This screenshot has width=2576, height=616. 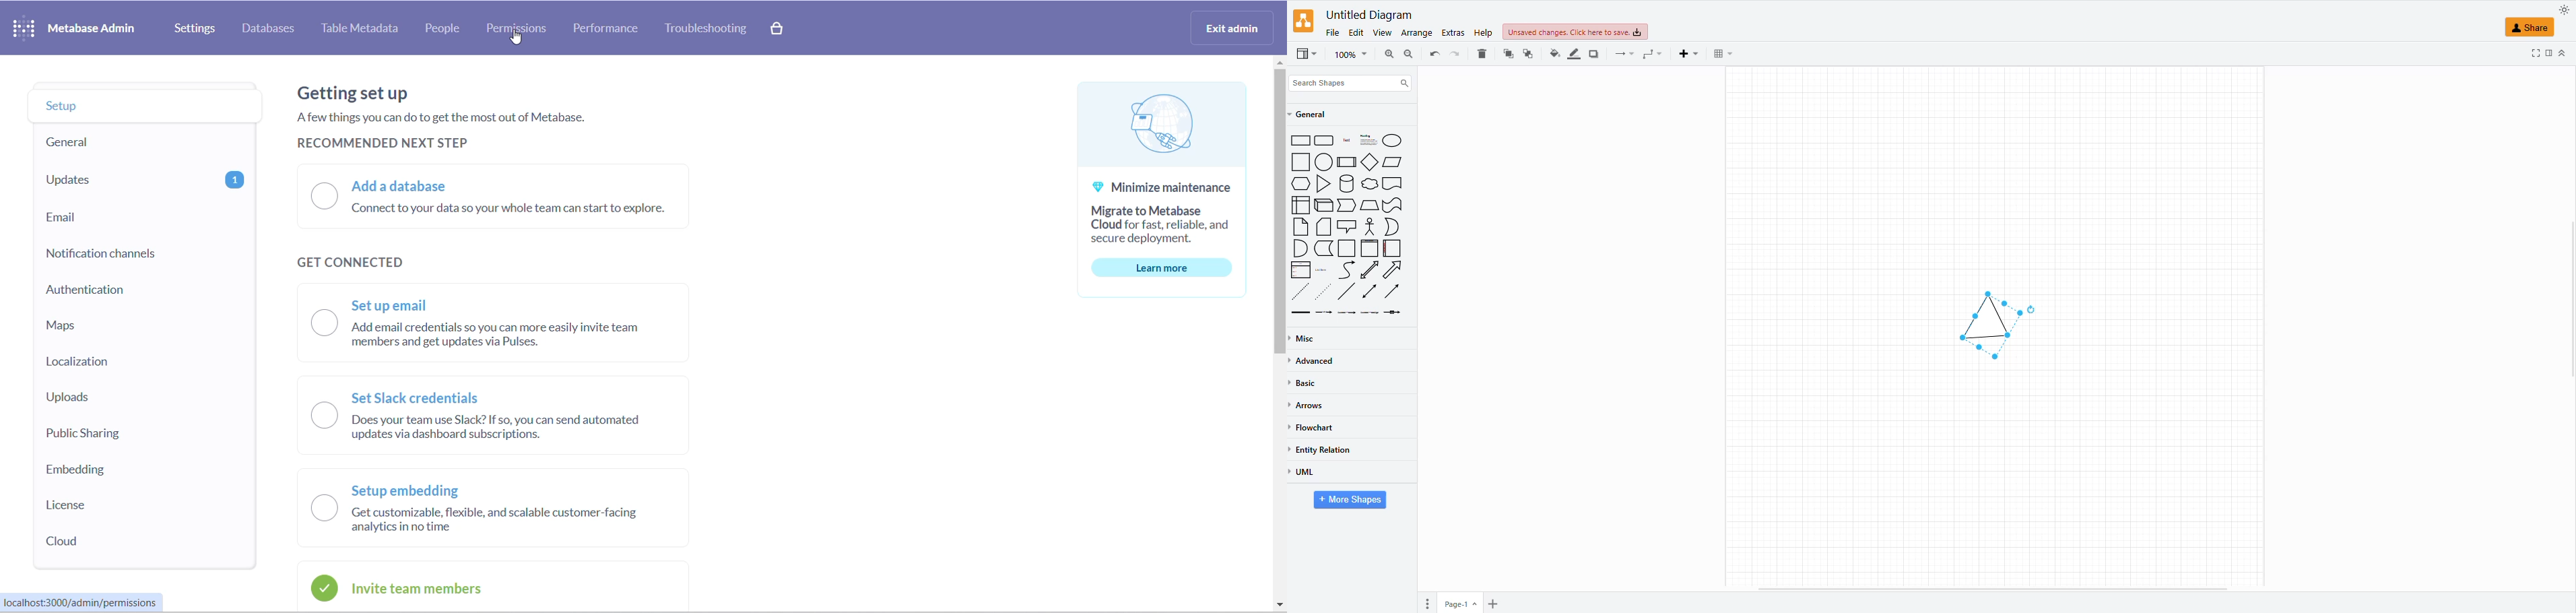 I want to click on arrange, so click(x=1416, y=32).